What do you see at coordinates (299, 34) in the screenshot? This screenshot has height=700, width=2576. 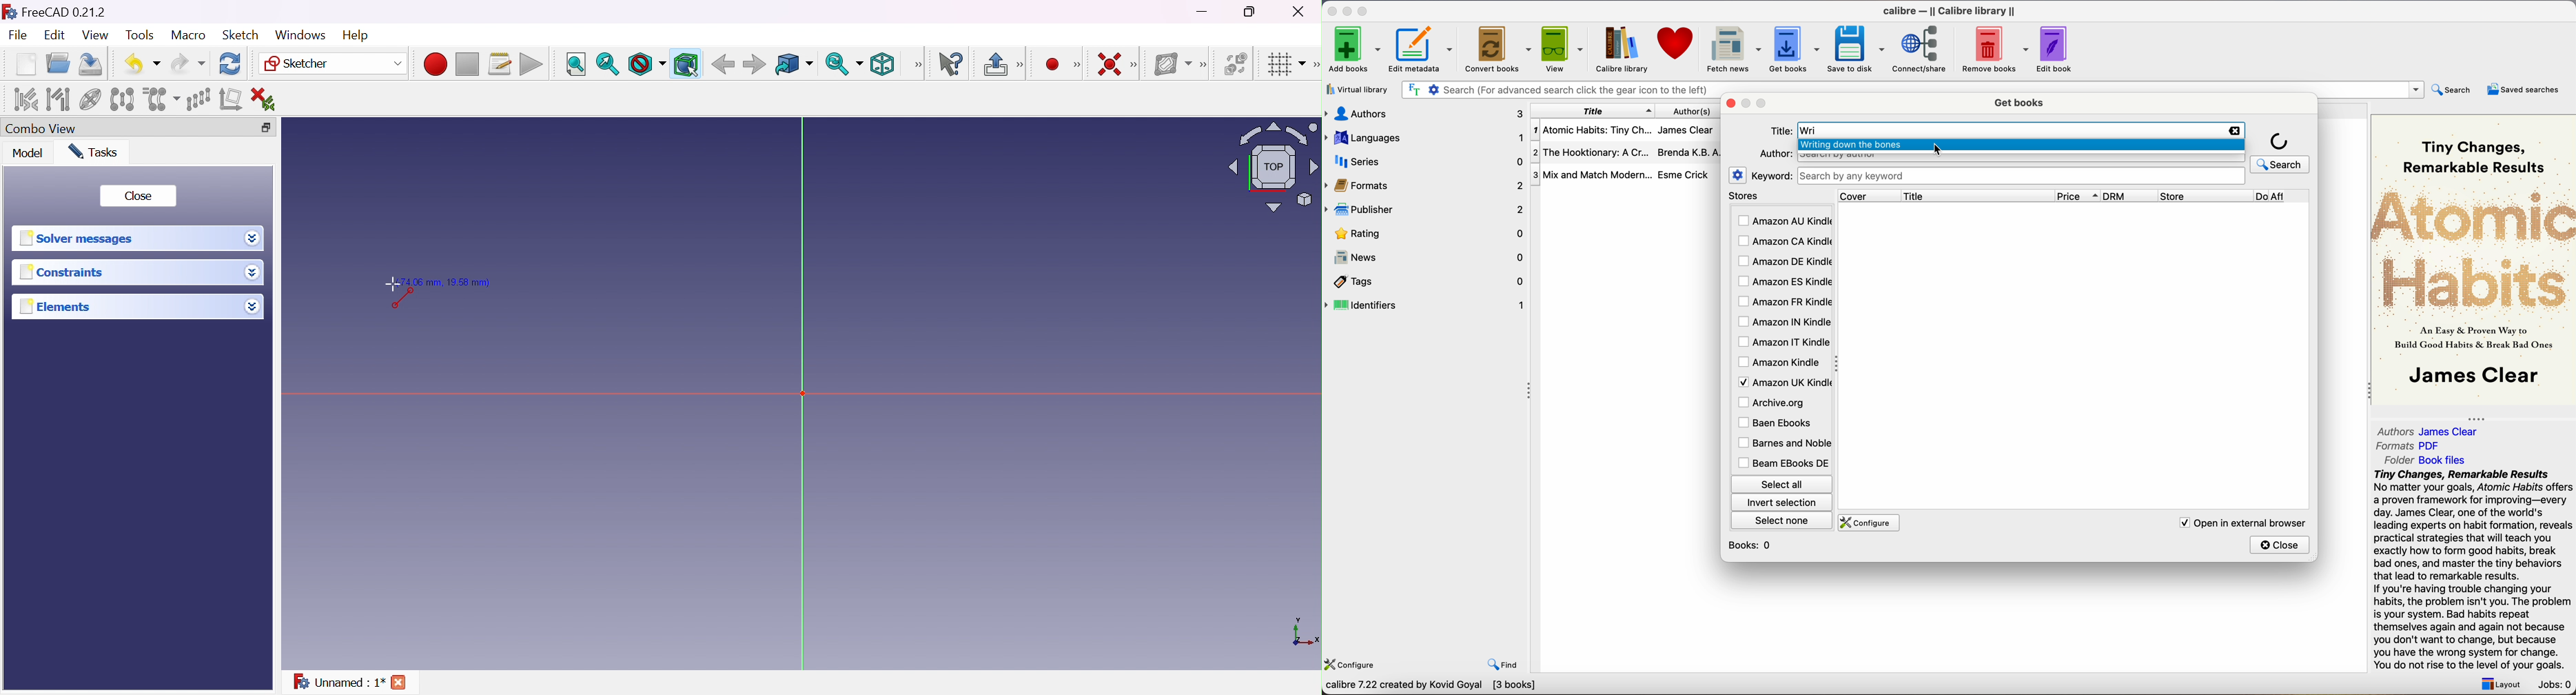 I see `Windows` at bounding box center [299, 34].